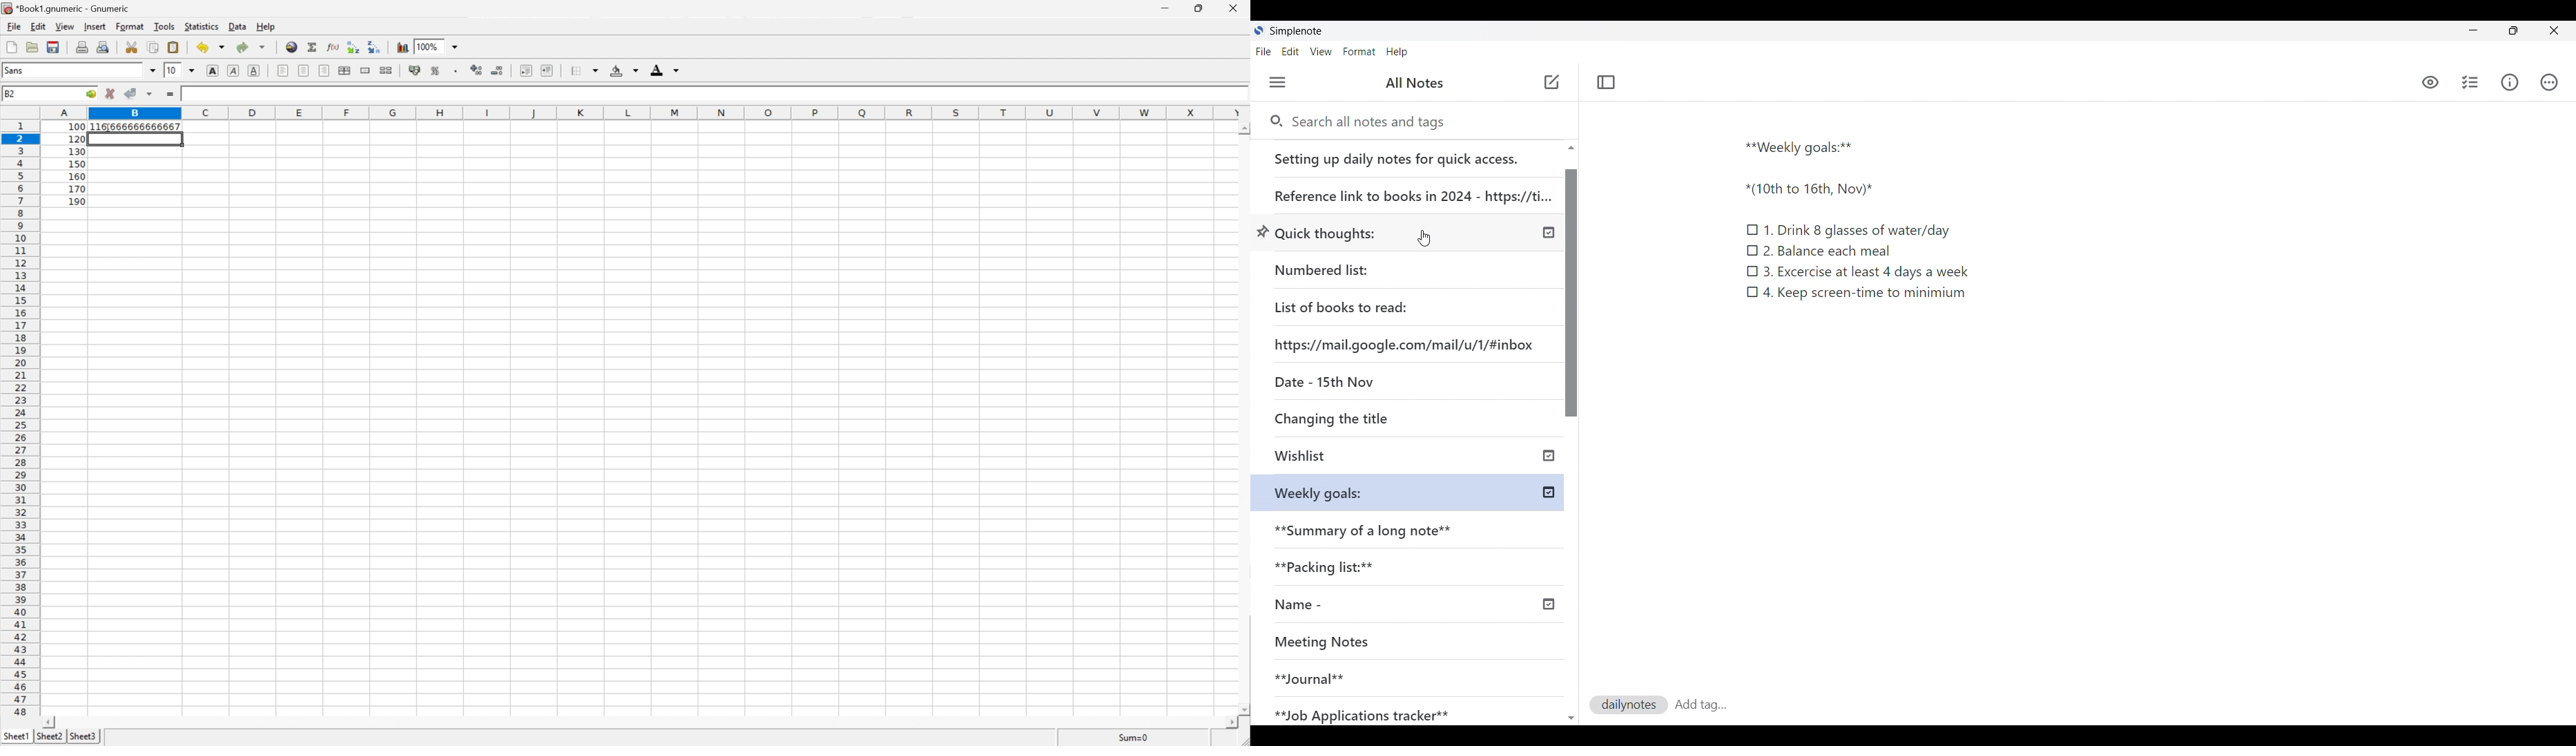 The width and height of the screenshot is (2576, 756). What do you see at coordinates (2548, 82) in the screenshot?
I see `Actions` at bounding box center [2548, 82].